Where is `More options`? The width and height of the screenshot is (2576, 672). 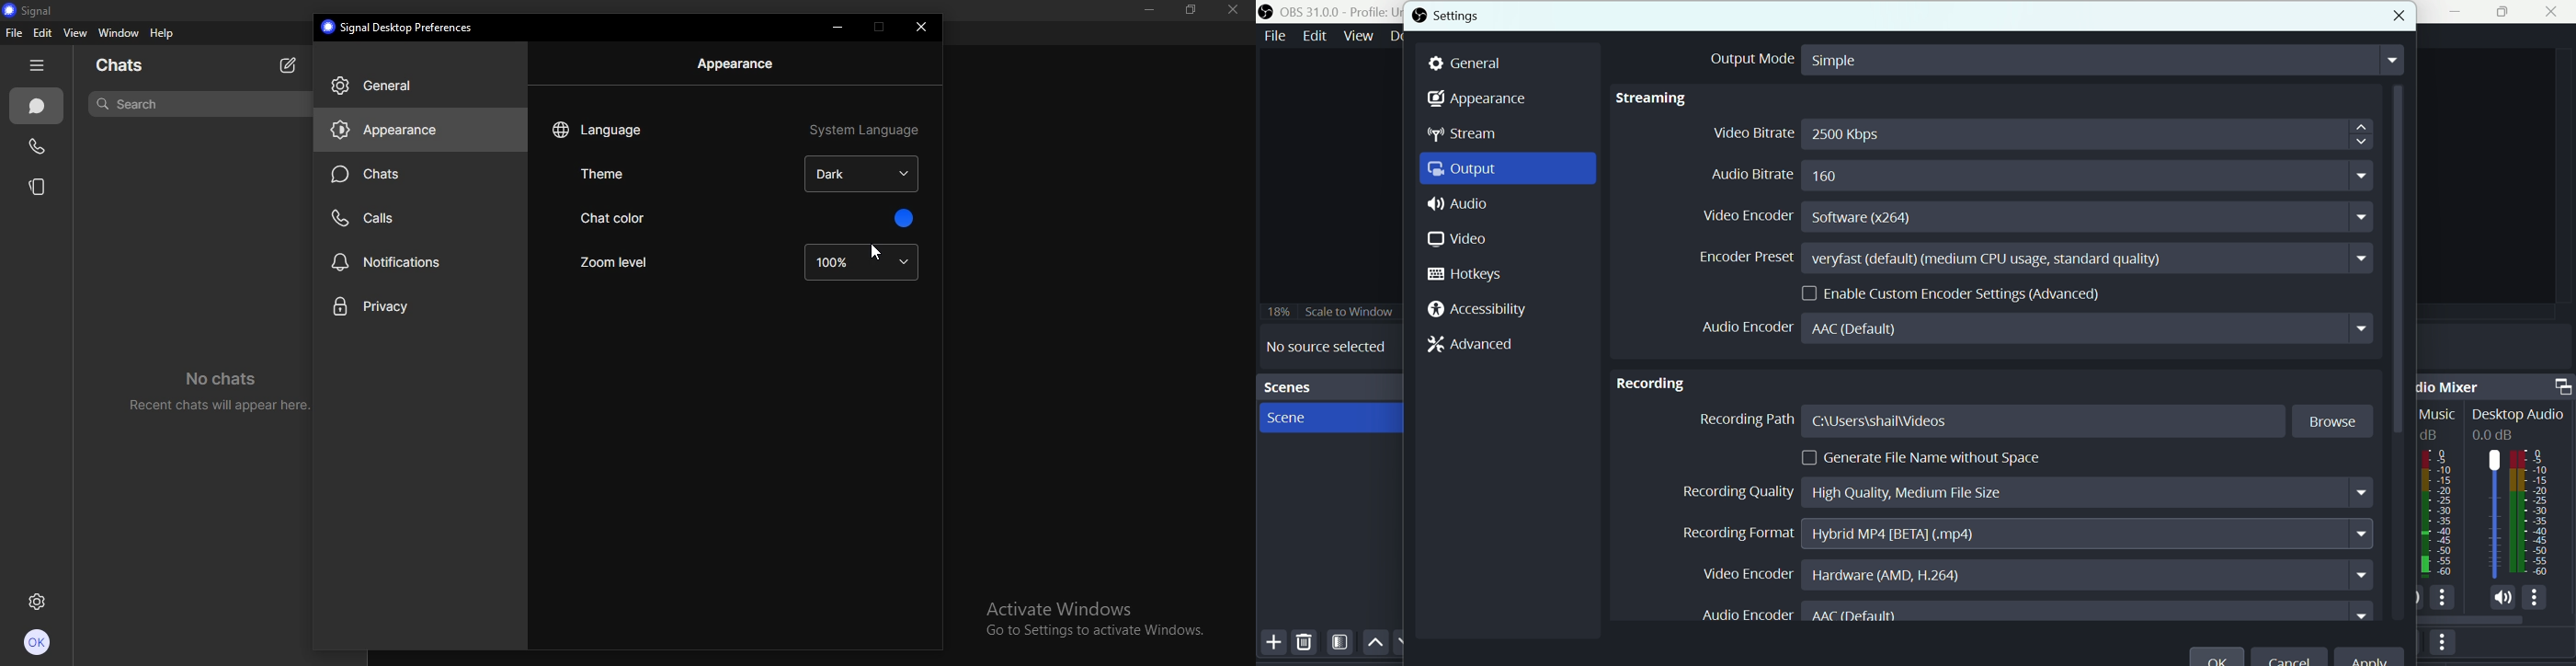 More options is located at coordinates (2447, 647).